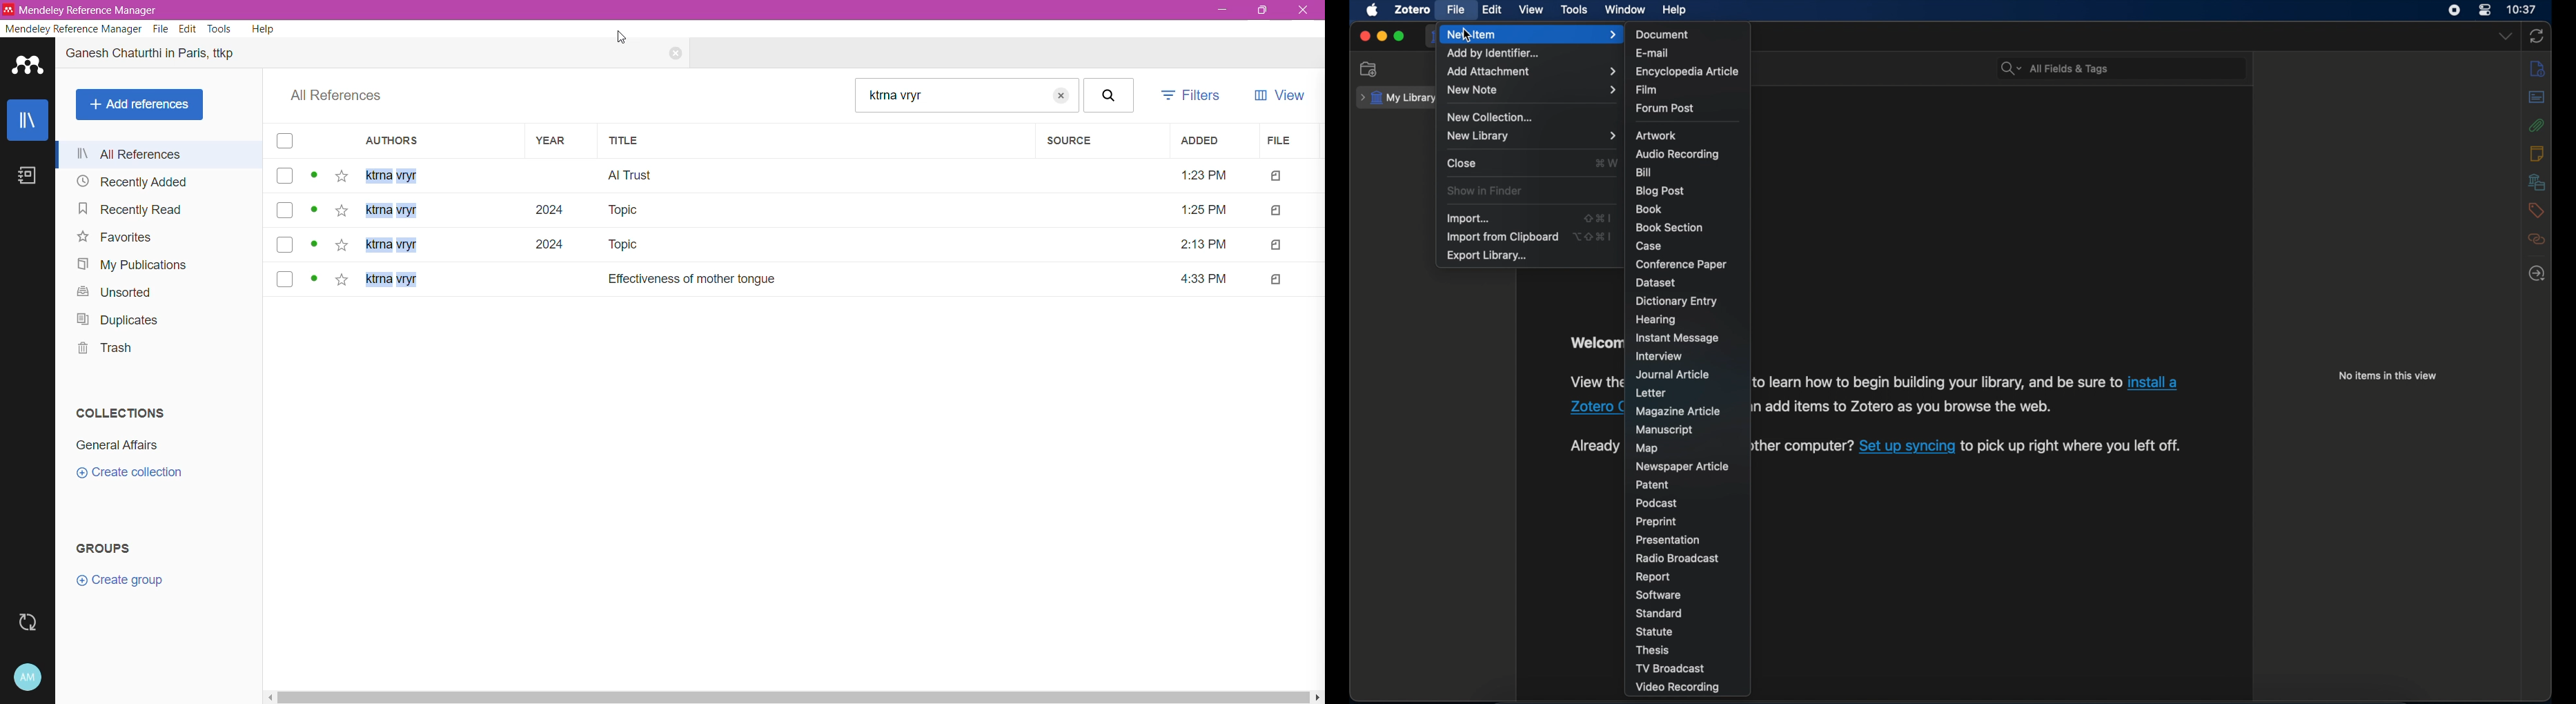 The image size is (2576, 728). What do you see at coordinates (130, 181) in the screenshot?
I see `Recently Added` at bounding box center [130, 181].